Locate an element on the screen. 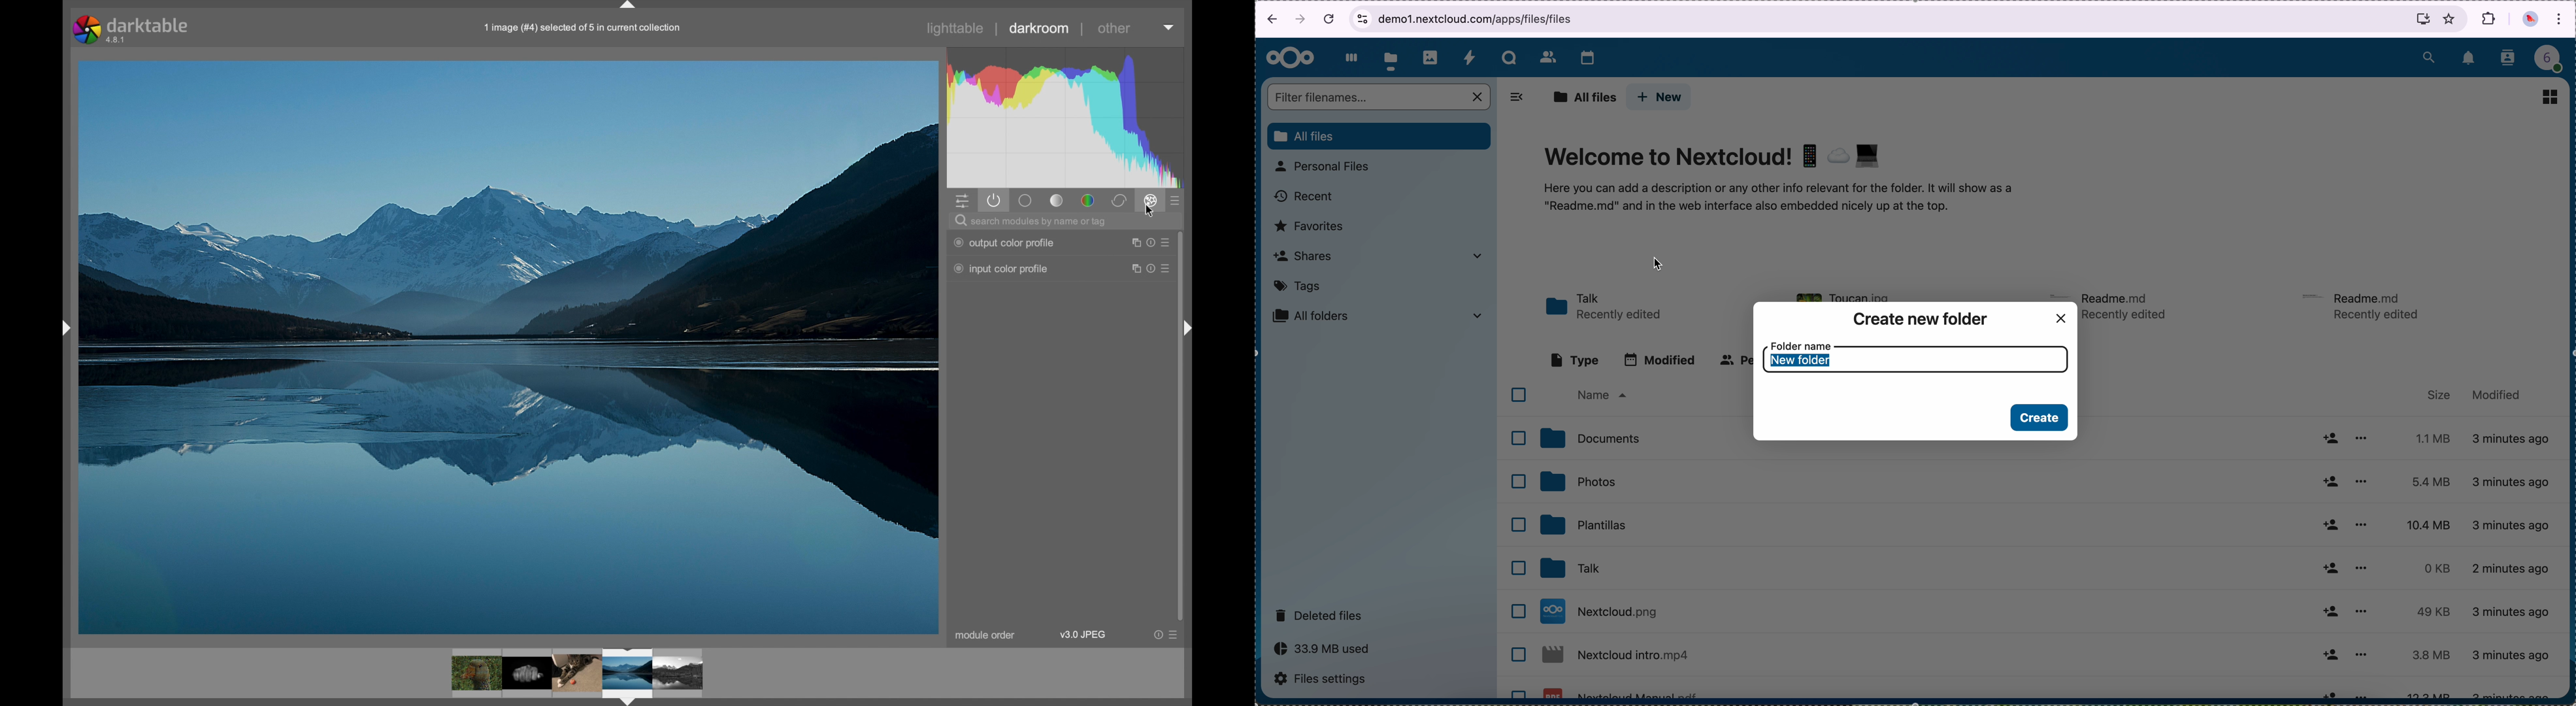 The width and height of the screenshot is (2576, 728). drag handle is located at coordinates (64, 328).